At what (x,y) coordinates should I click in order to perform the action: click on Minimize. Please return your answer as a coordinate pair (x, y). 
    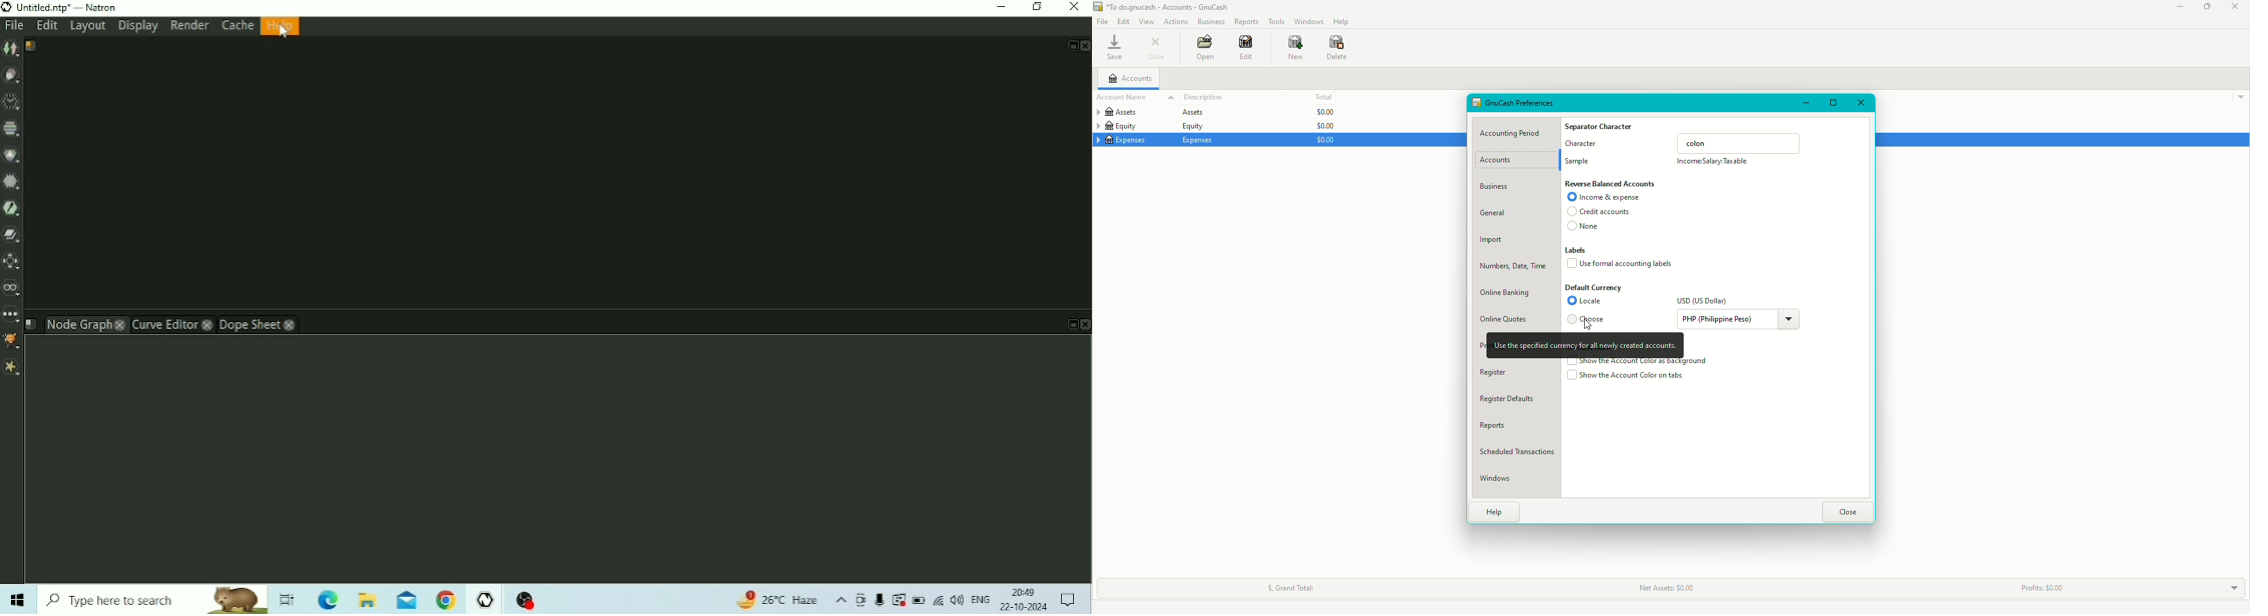
    Looking at the image, I should click on (2181, 7).